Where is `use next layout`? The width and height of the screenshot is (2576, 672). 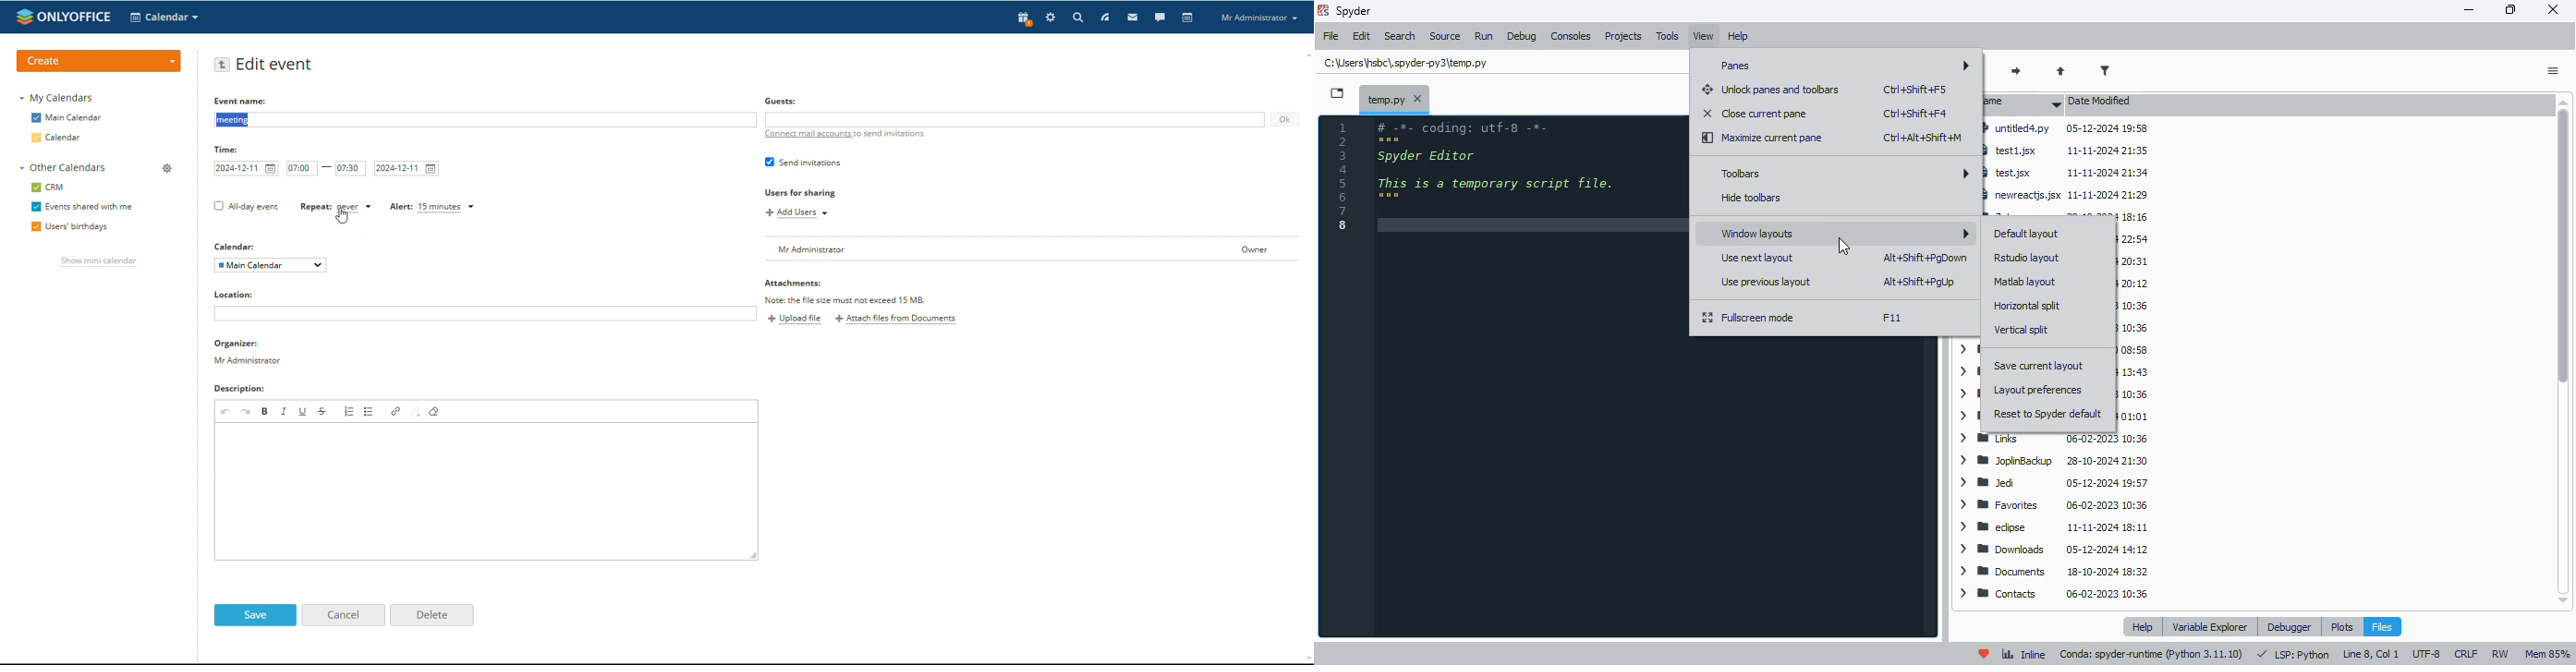 use next layout is located at coordinates (1756, 259).